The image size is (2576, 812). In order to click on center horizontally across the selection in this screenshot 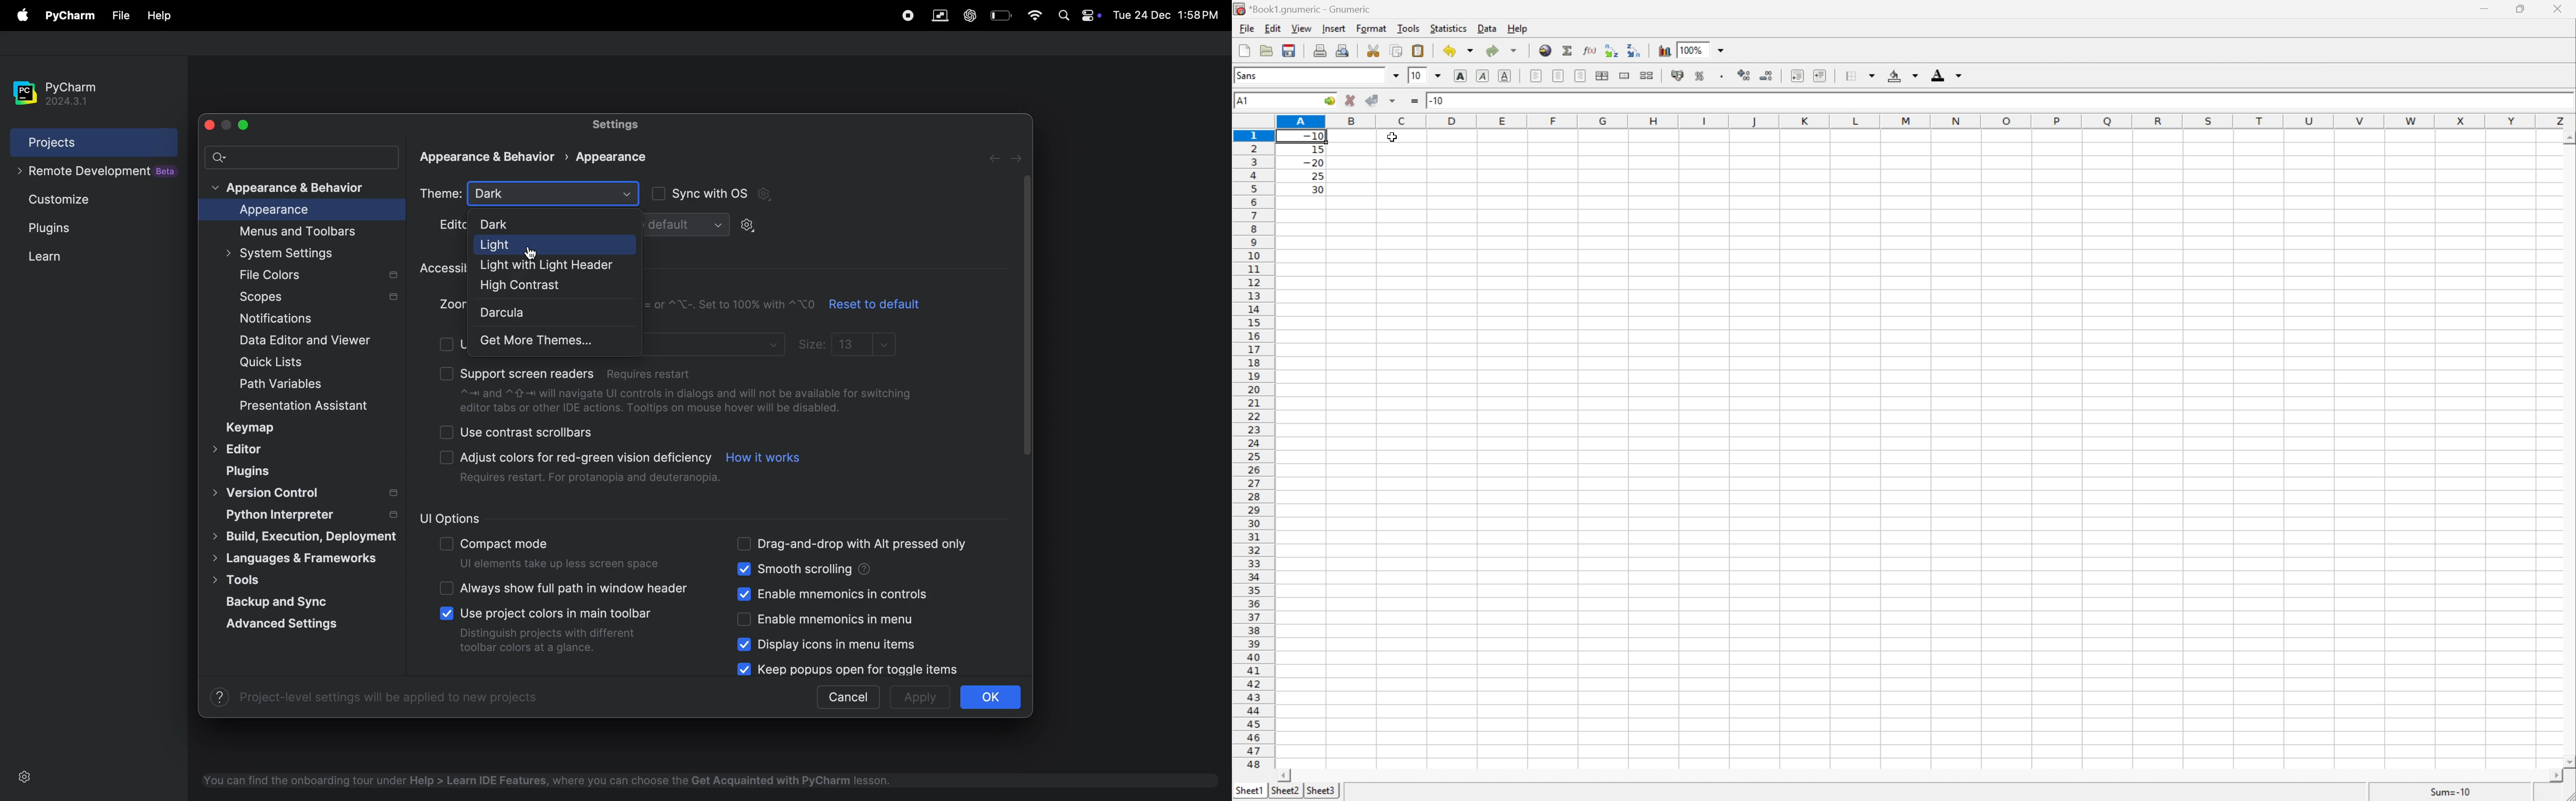, I will do `click(1603, 76)`.